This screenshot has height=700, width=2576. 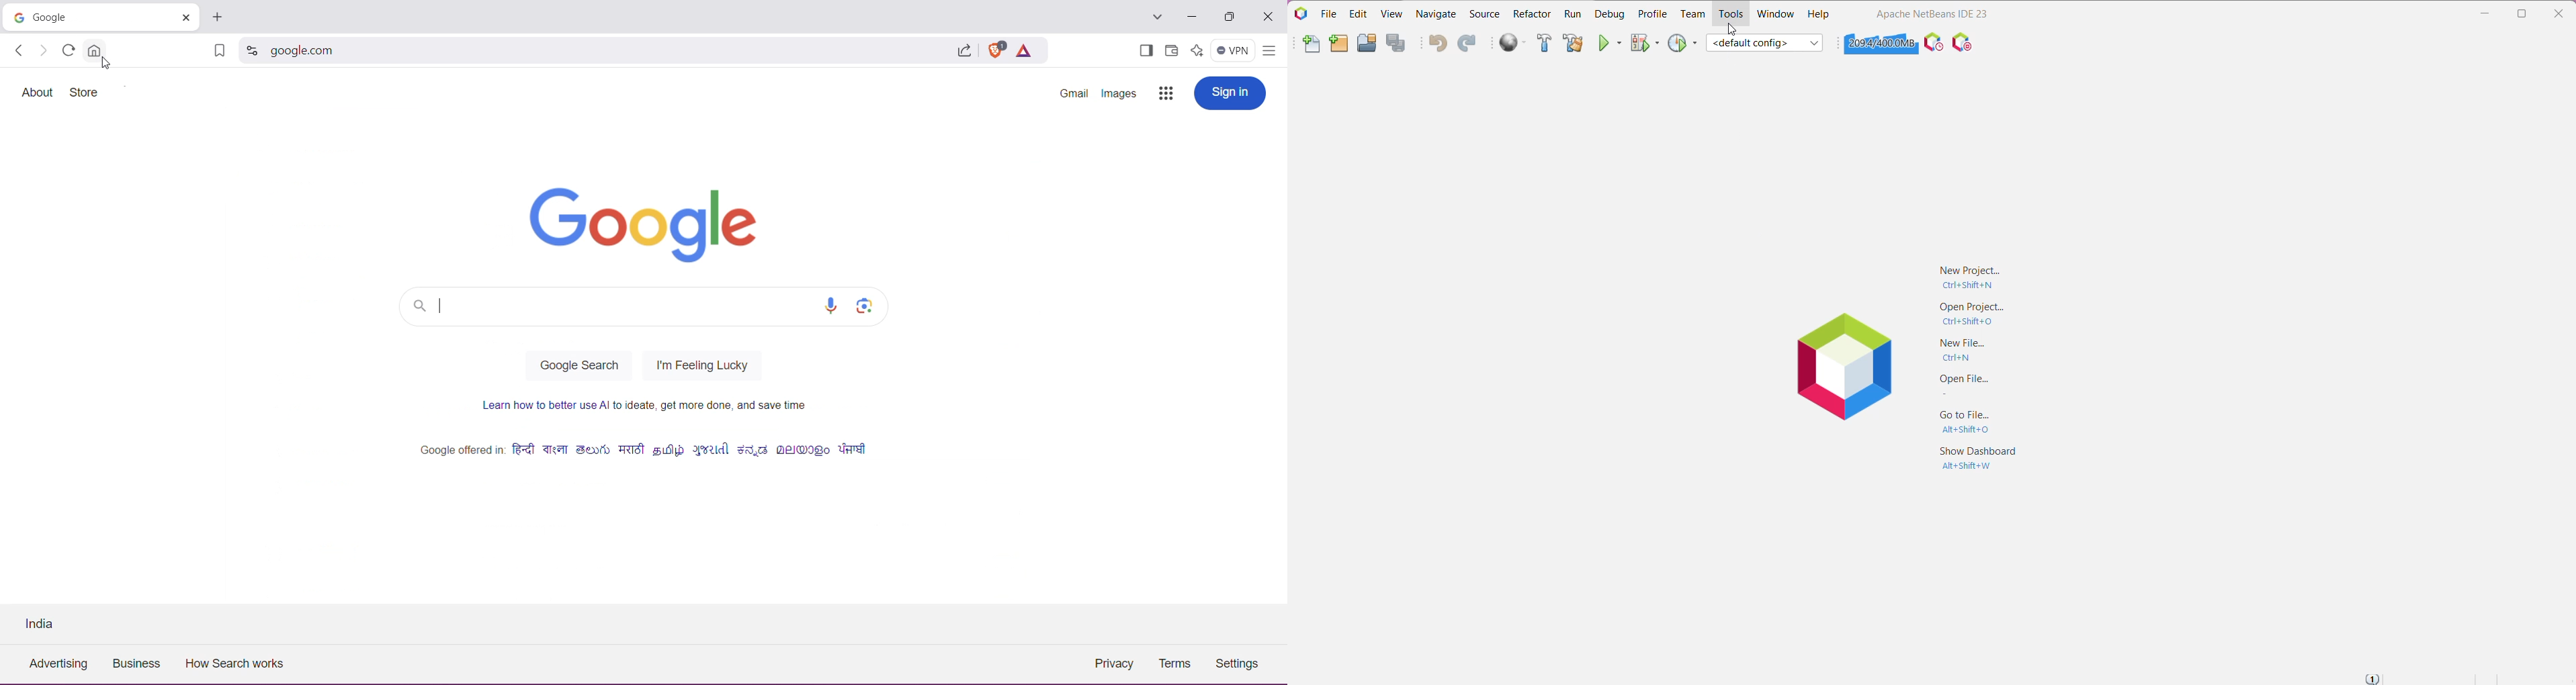 What do you see at coordinates (44, 51) in the screenshot?
I see `Click to go forward, hold to see history` at bounding box center [44, 51].